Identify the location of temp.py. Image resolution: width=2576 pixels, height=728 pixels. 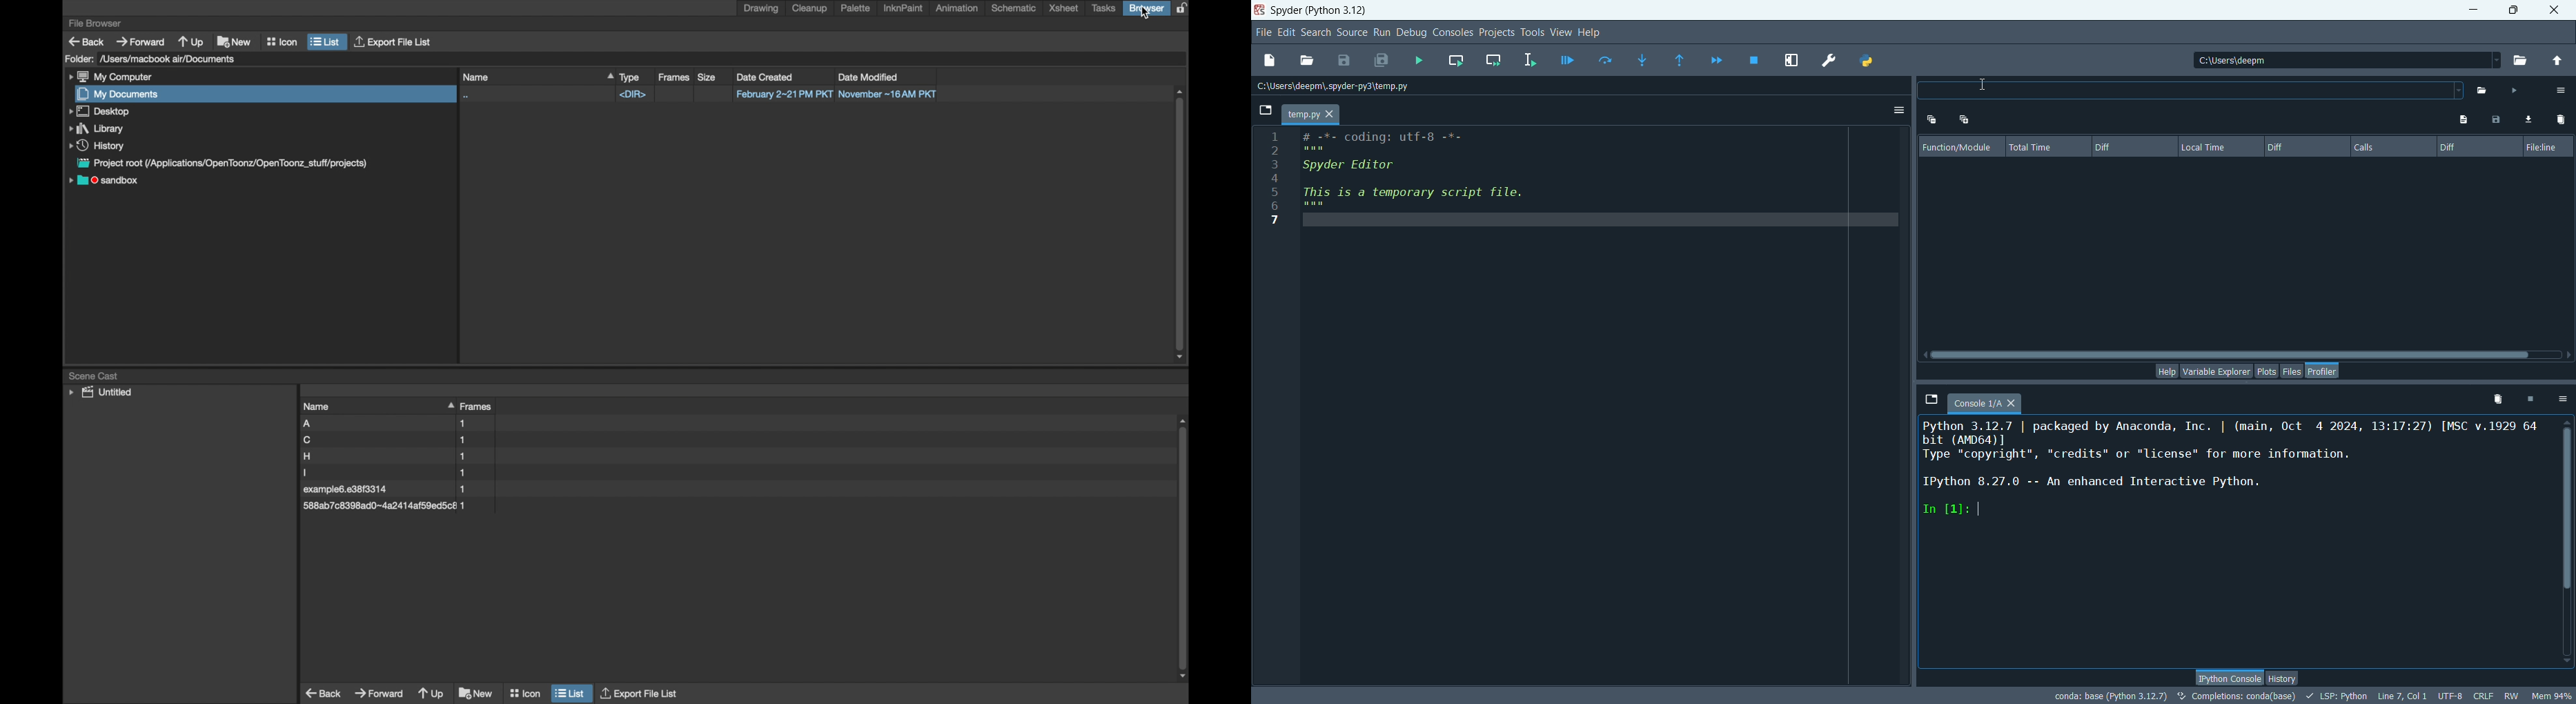
(1314, 116).